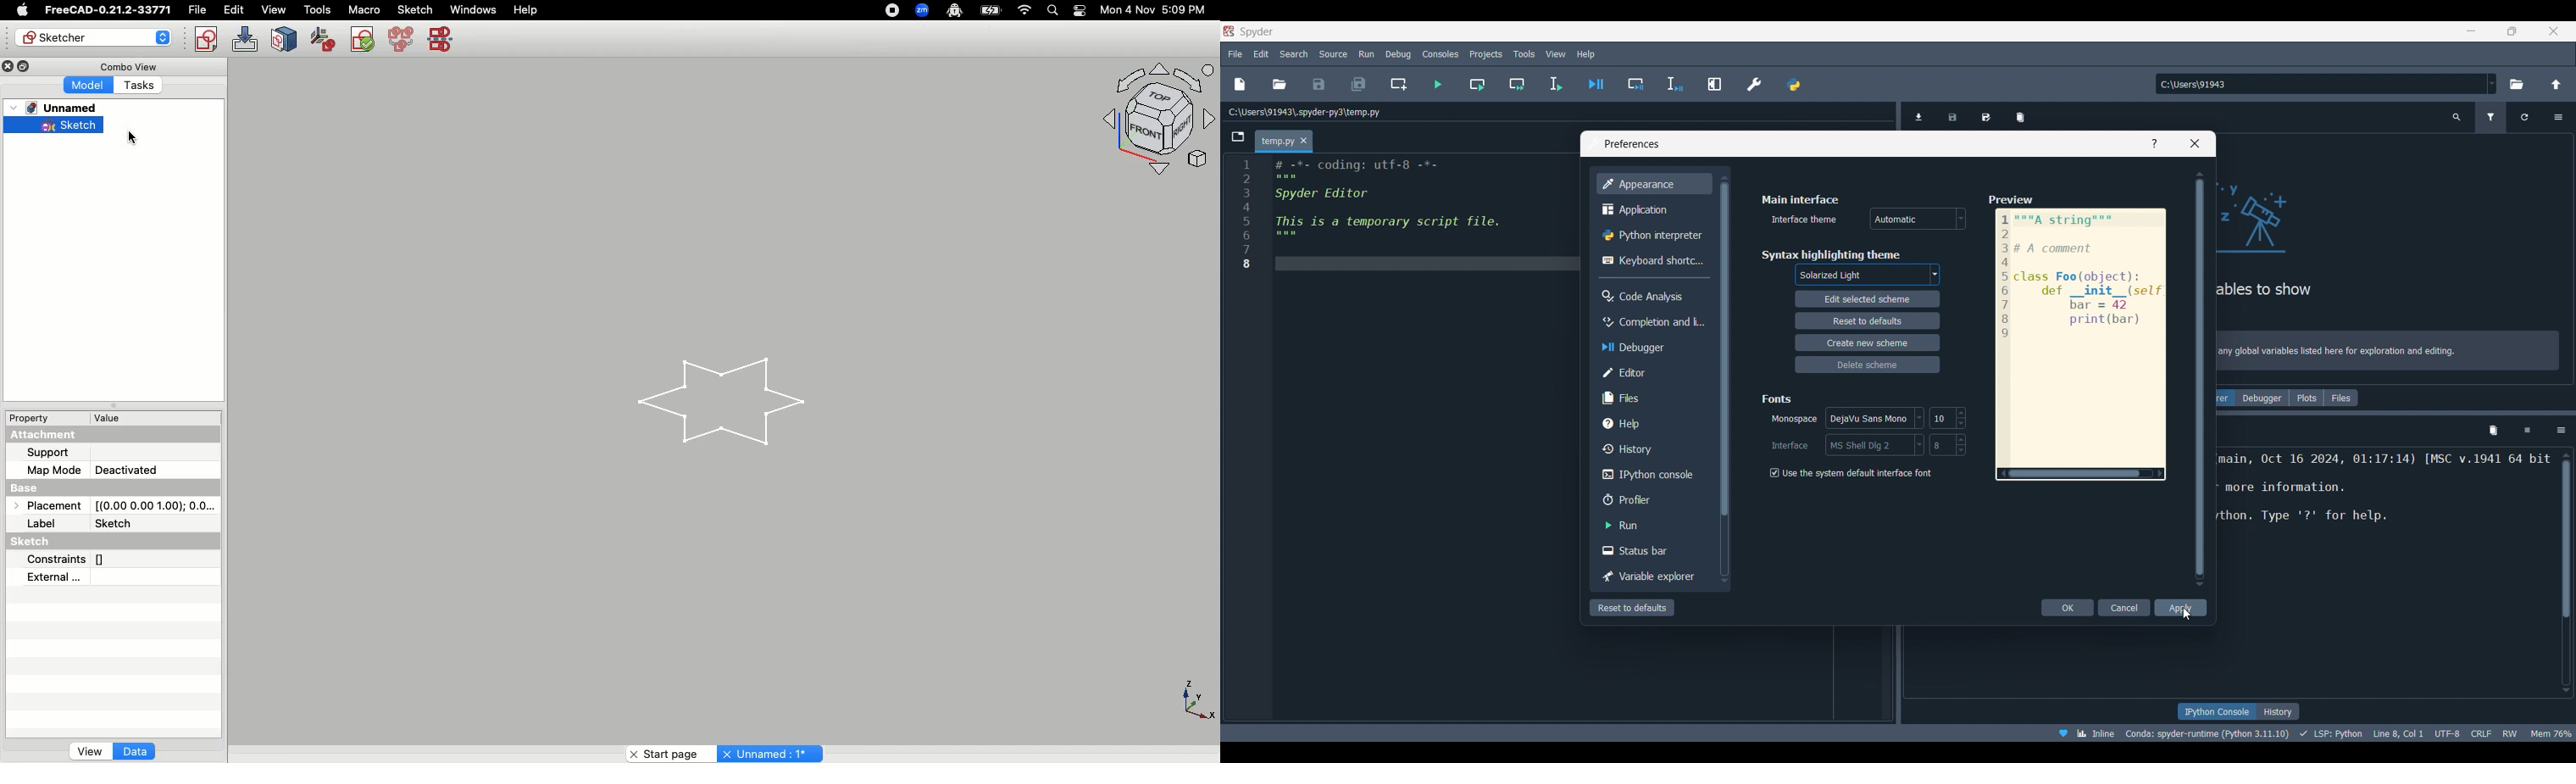  I want to click on Save file, so click(1320, 84).